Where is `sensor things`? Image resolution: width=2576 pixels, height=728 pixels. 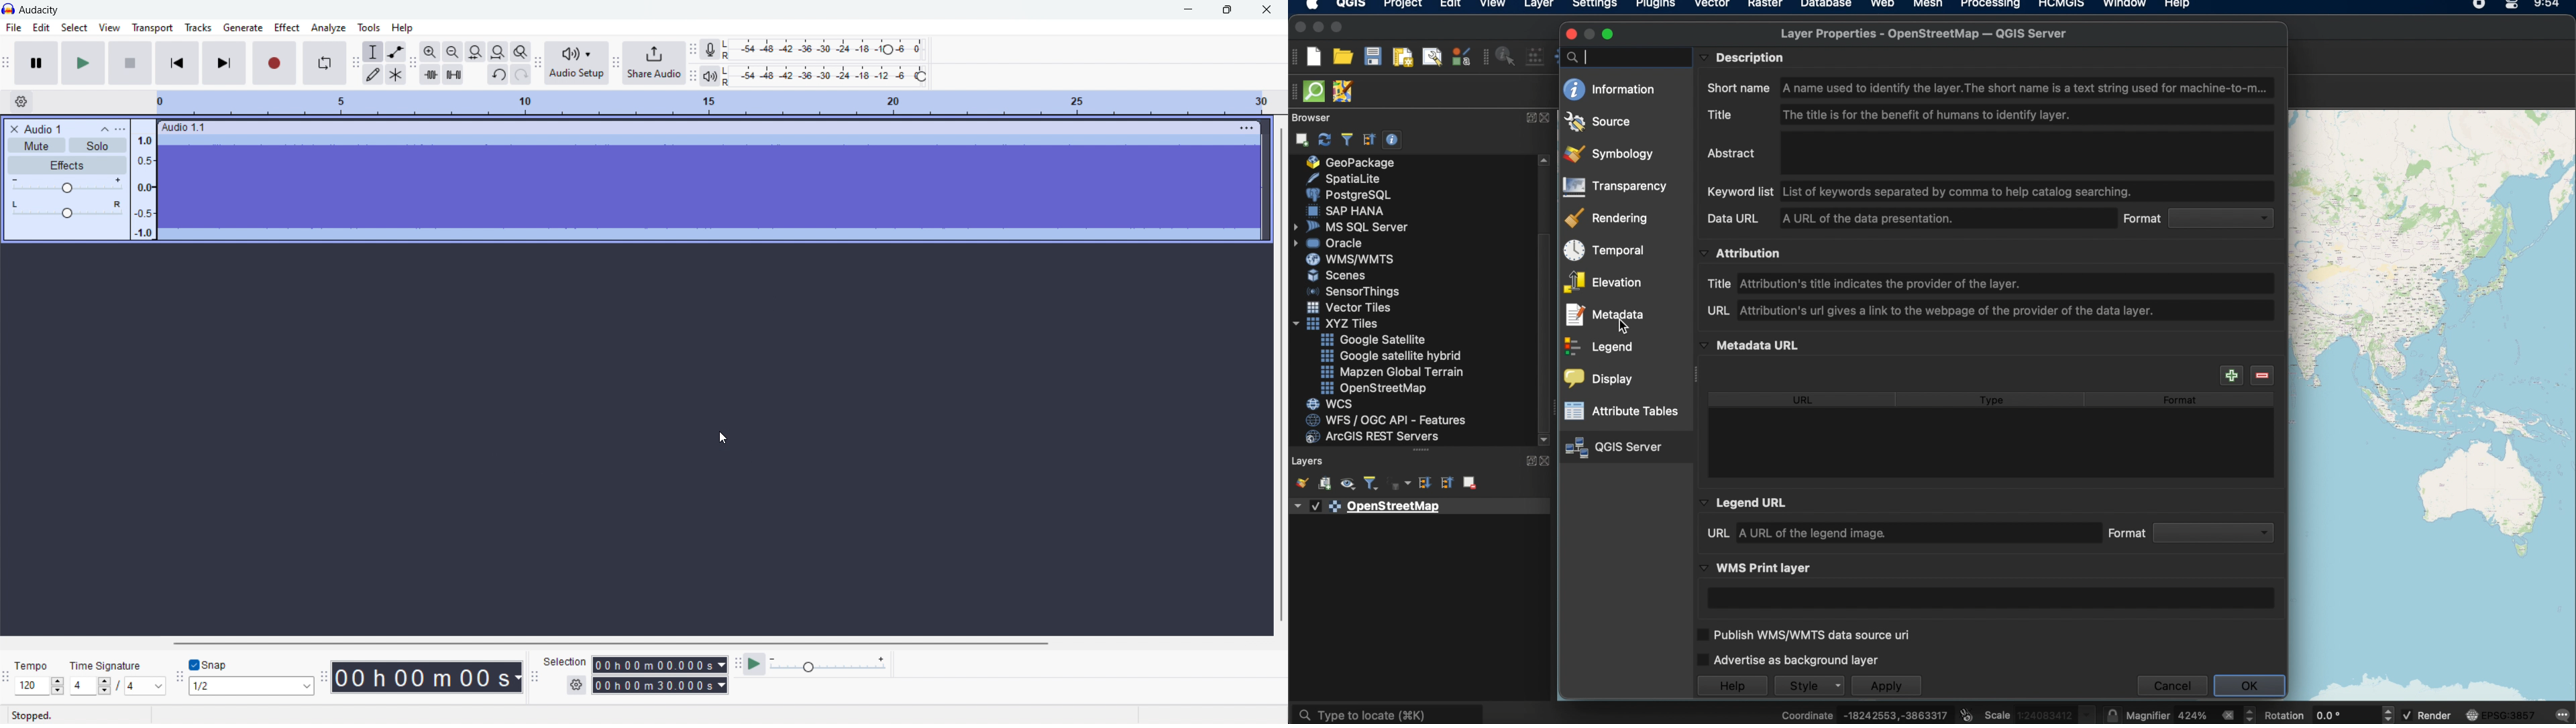 sensor things is located at coordinates (1357, 292).